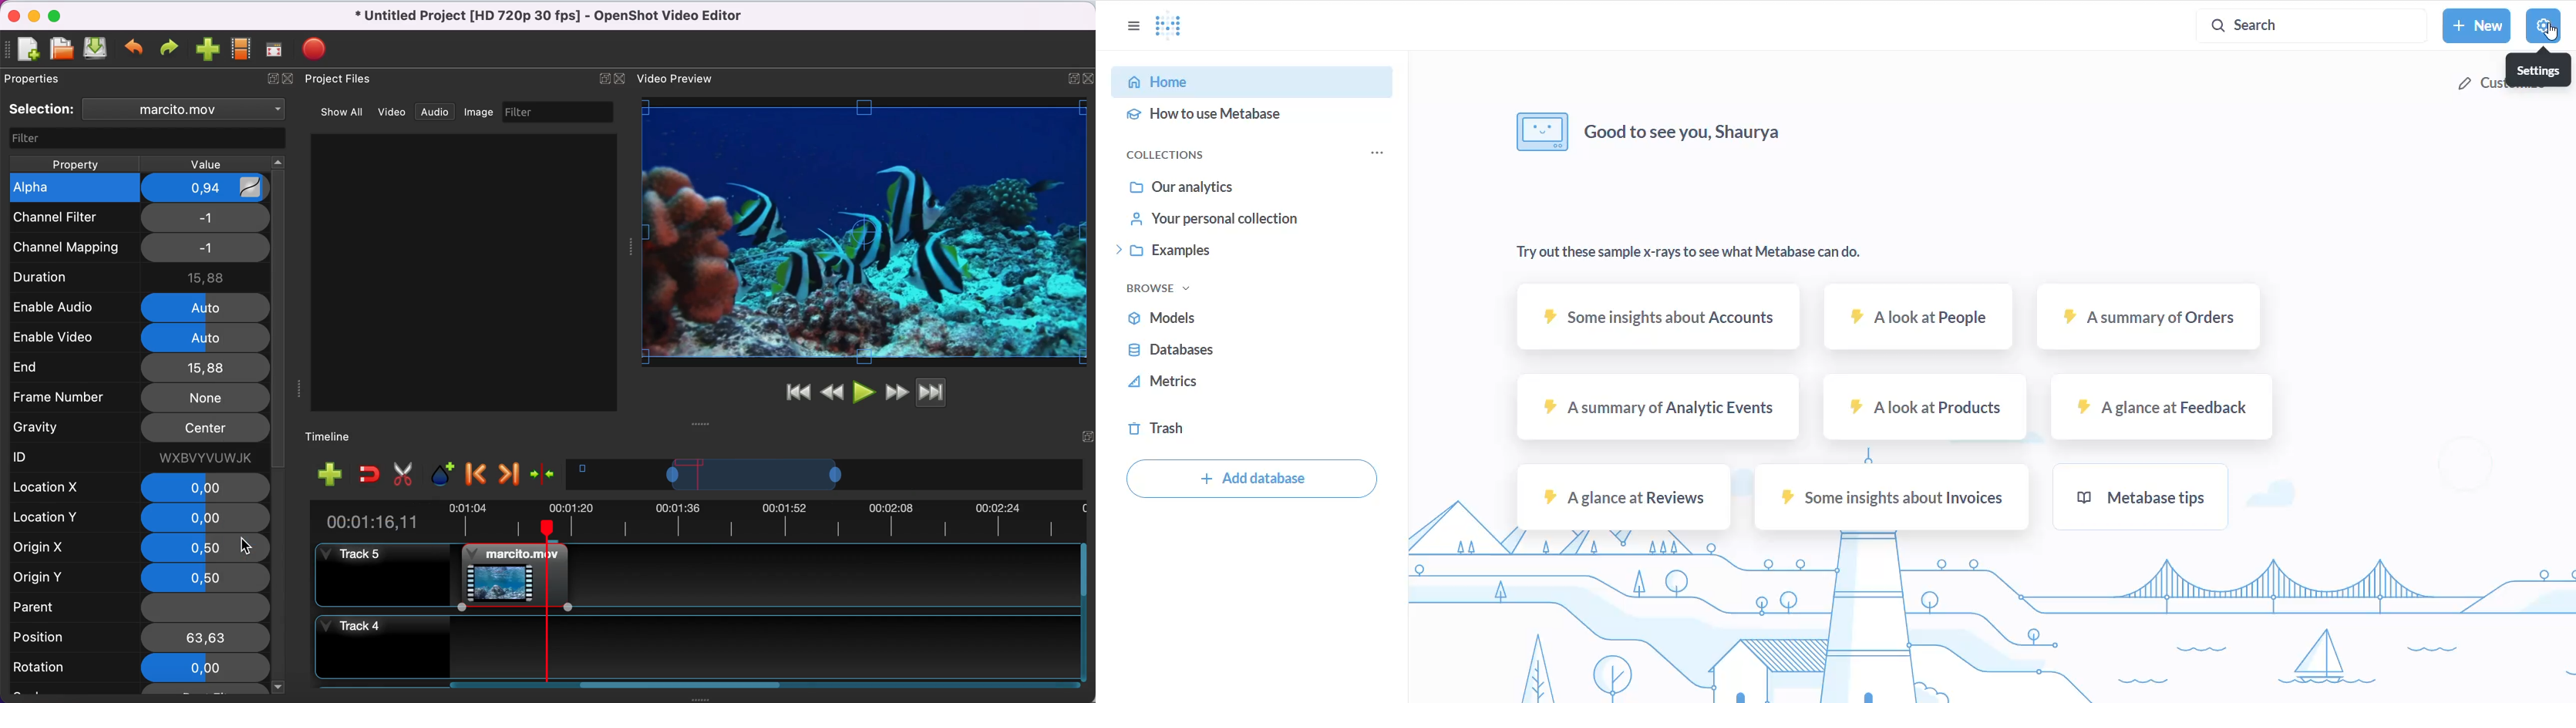  Describe the element at coordinates (1177, 28) in the screenshot. I see `LOGO` at that location.